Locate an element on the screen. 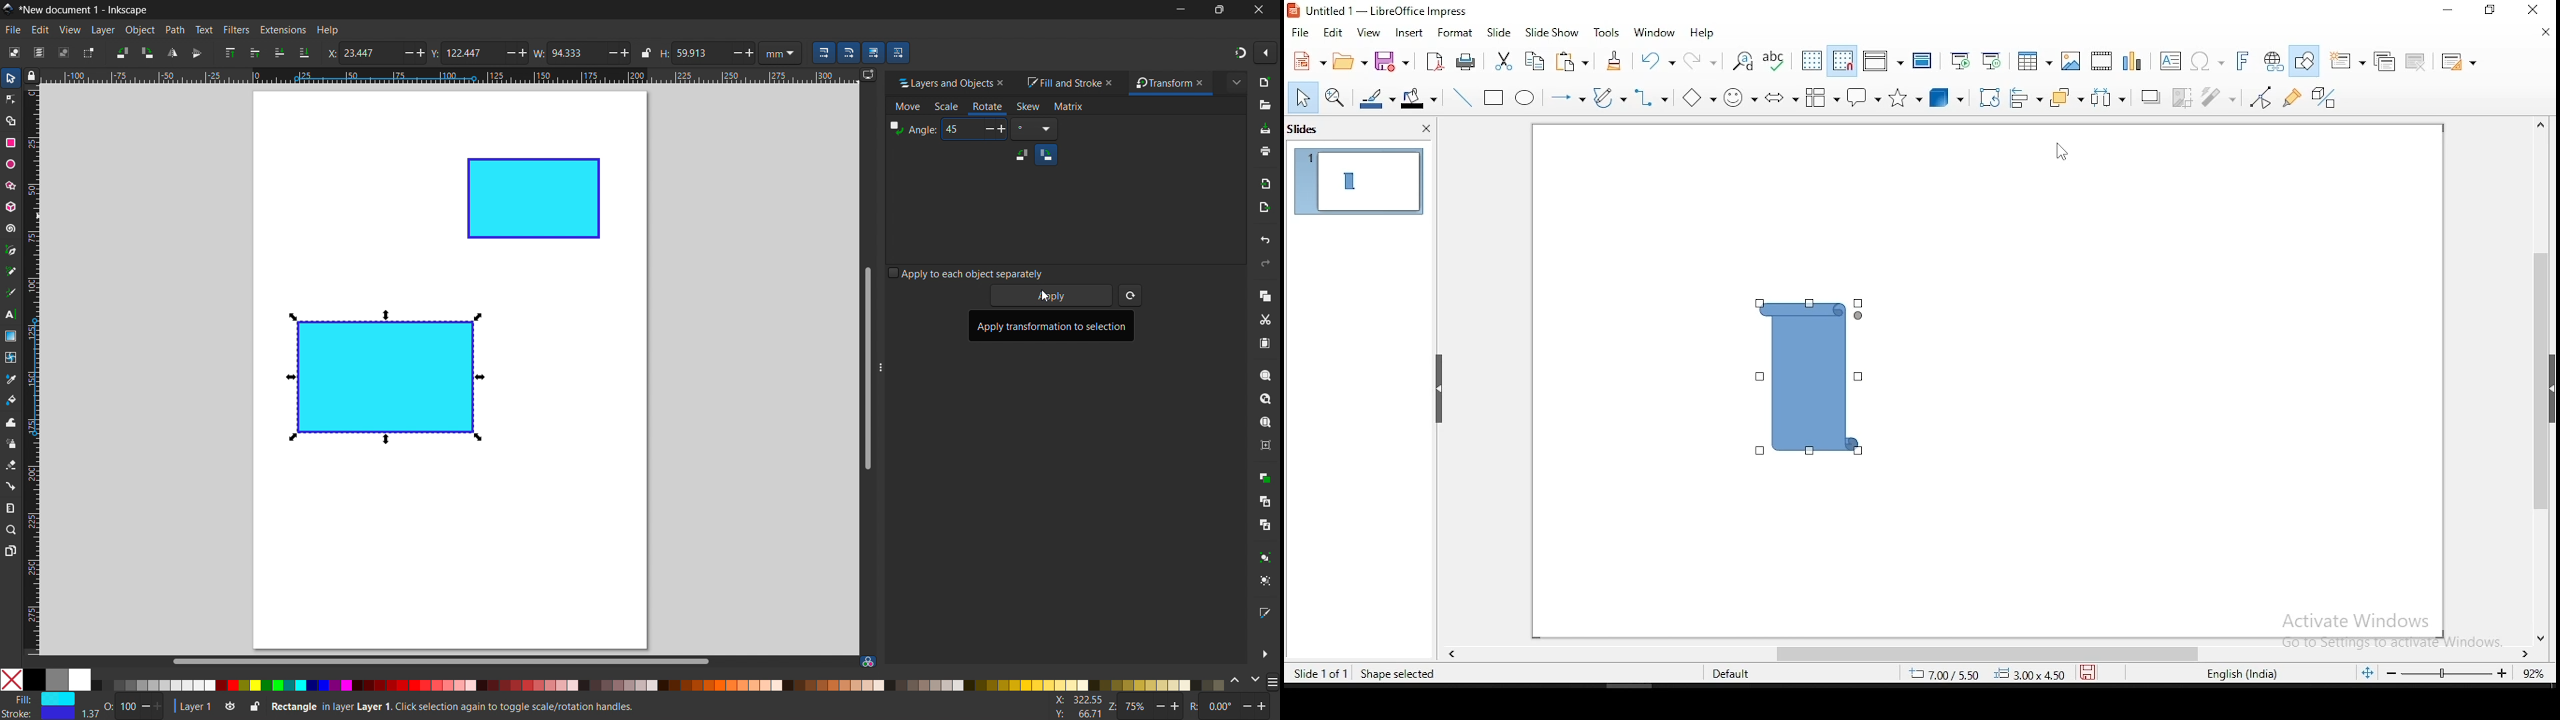 The height and width of the screenshot is (728, 2576). unlink clone is located at coordinates (1265, 525).